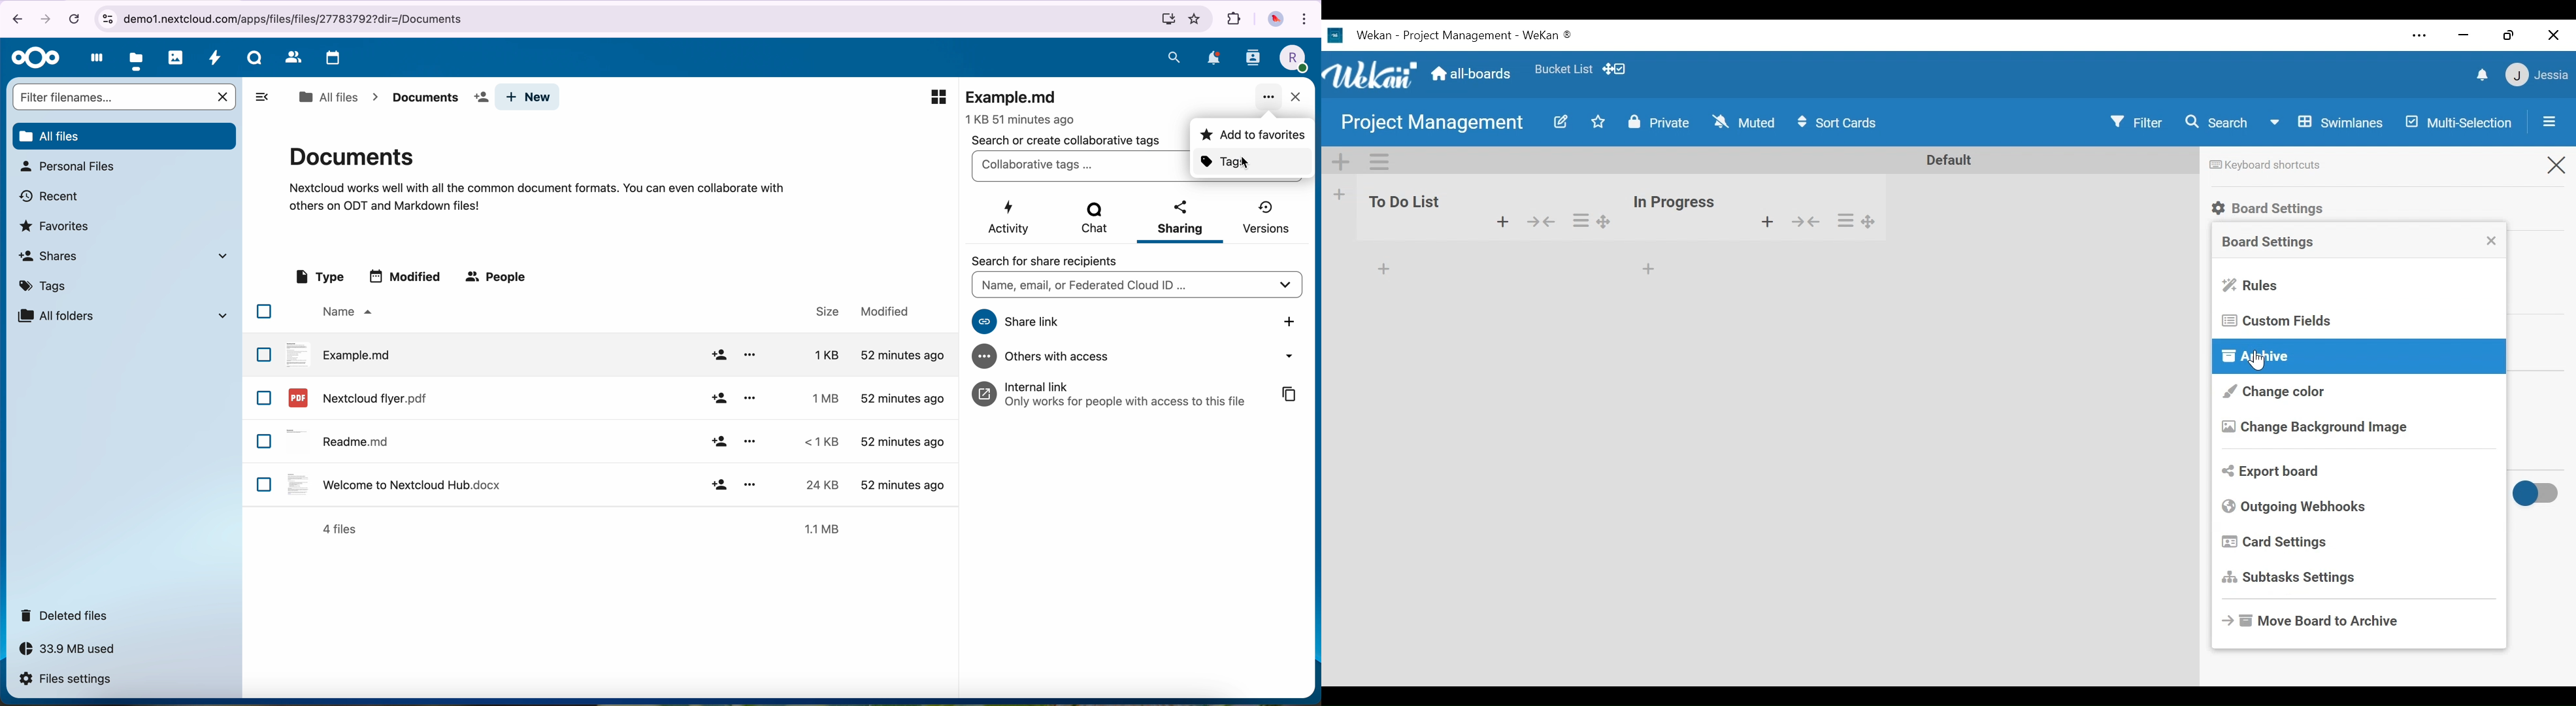 This screenshot has width=2576, height=728. I want to click on Rules, so click(2254, 286).